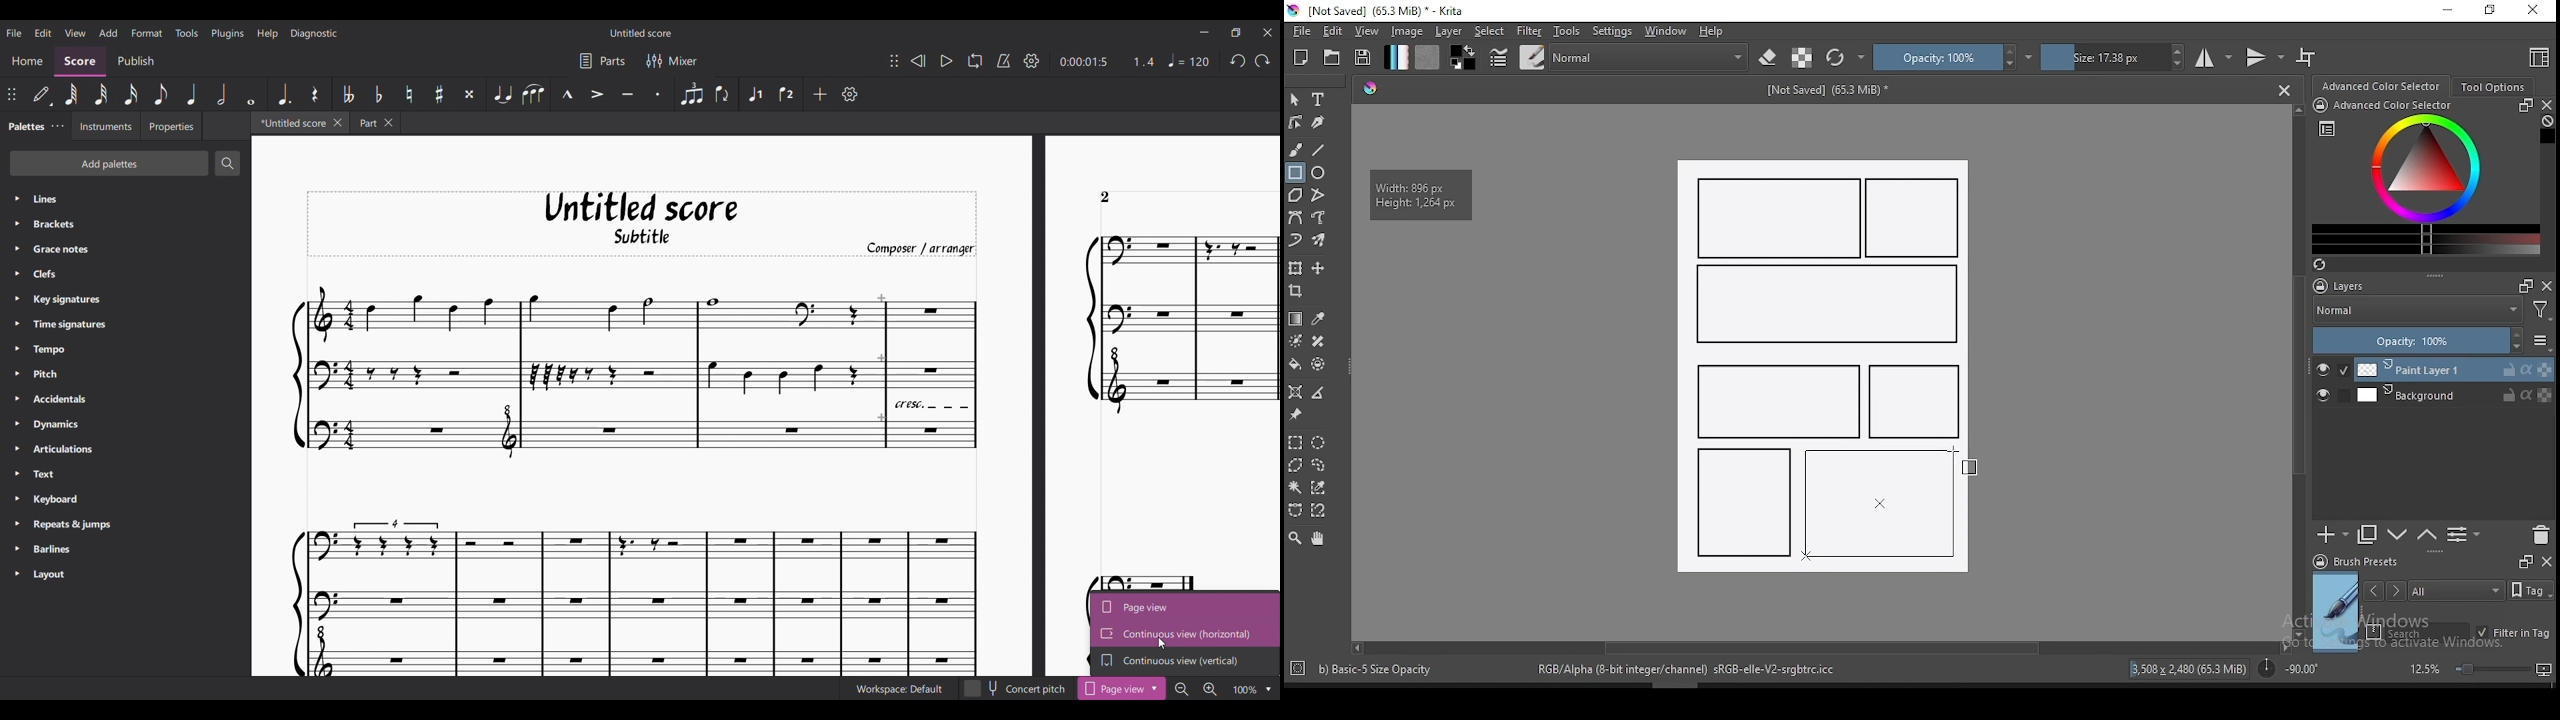  I want to click on Rest, so click(315, 93).